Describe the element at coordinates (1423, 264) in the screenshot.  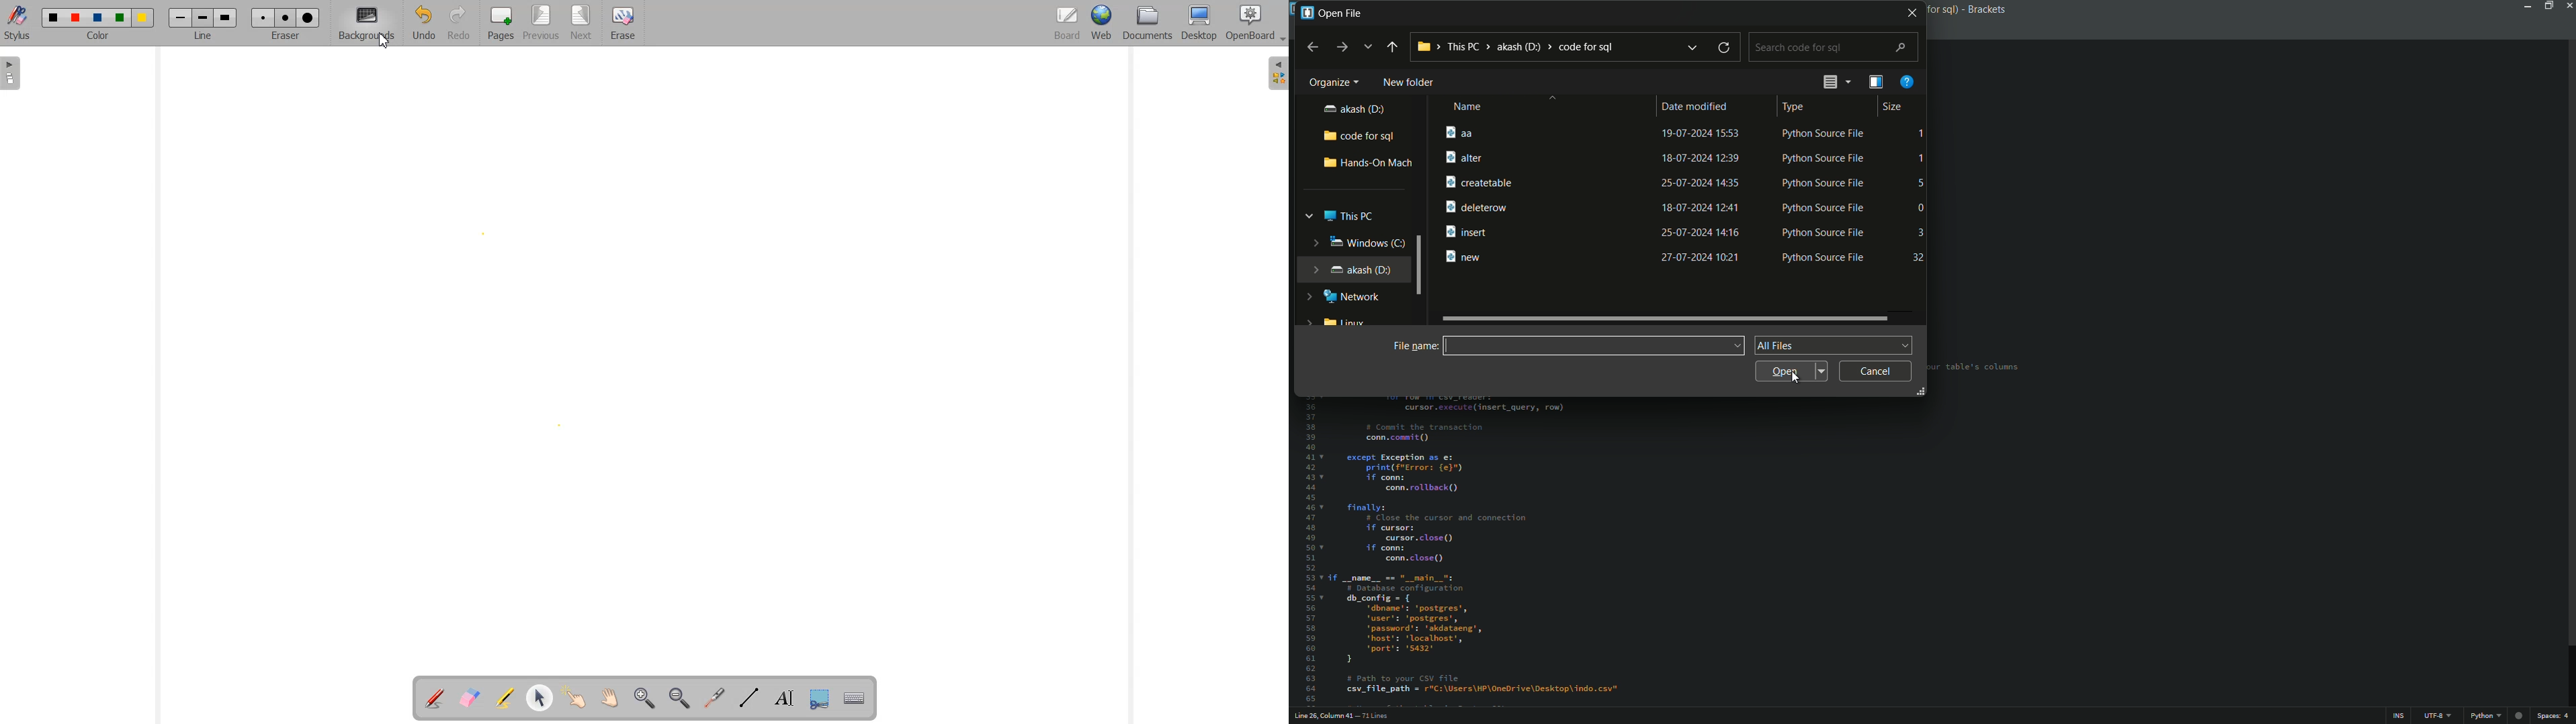
I see `scroll bar` at that location.